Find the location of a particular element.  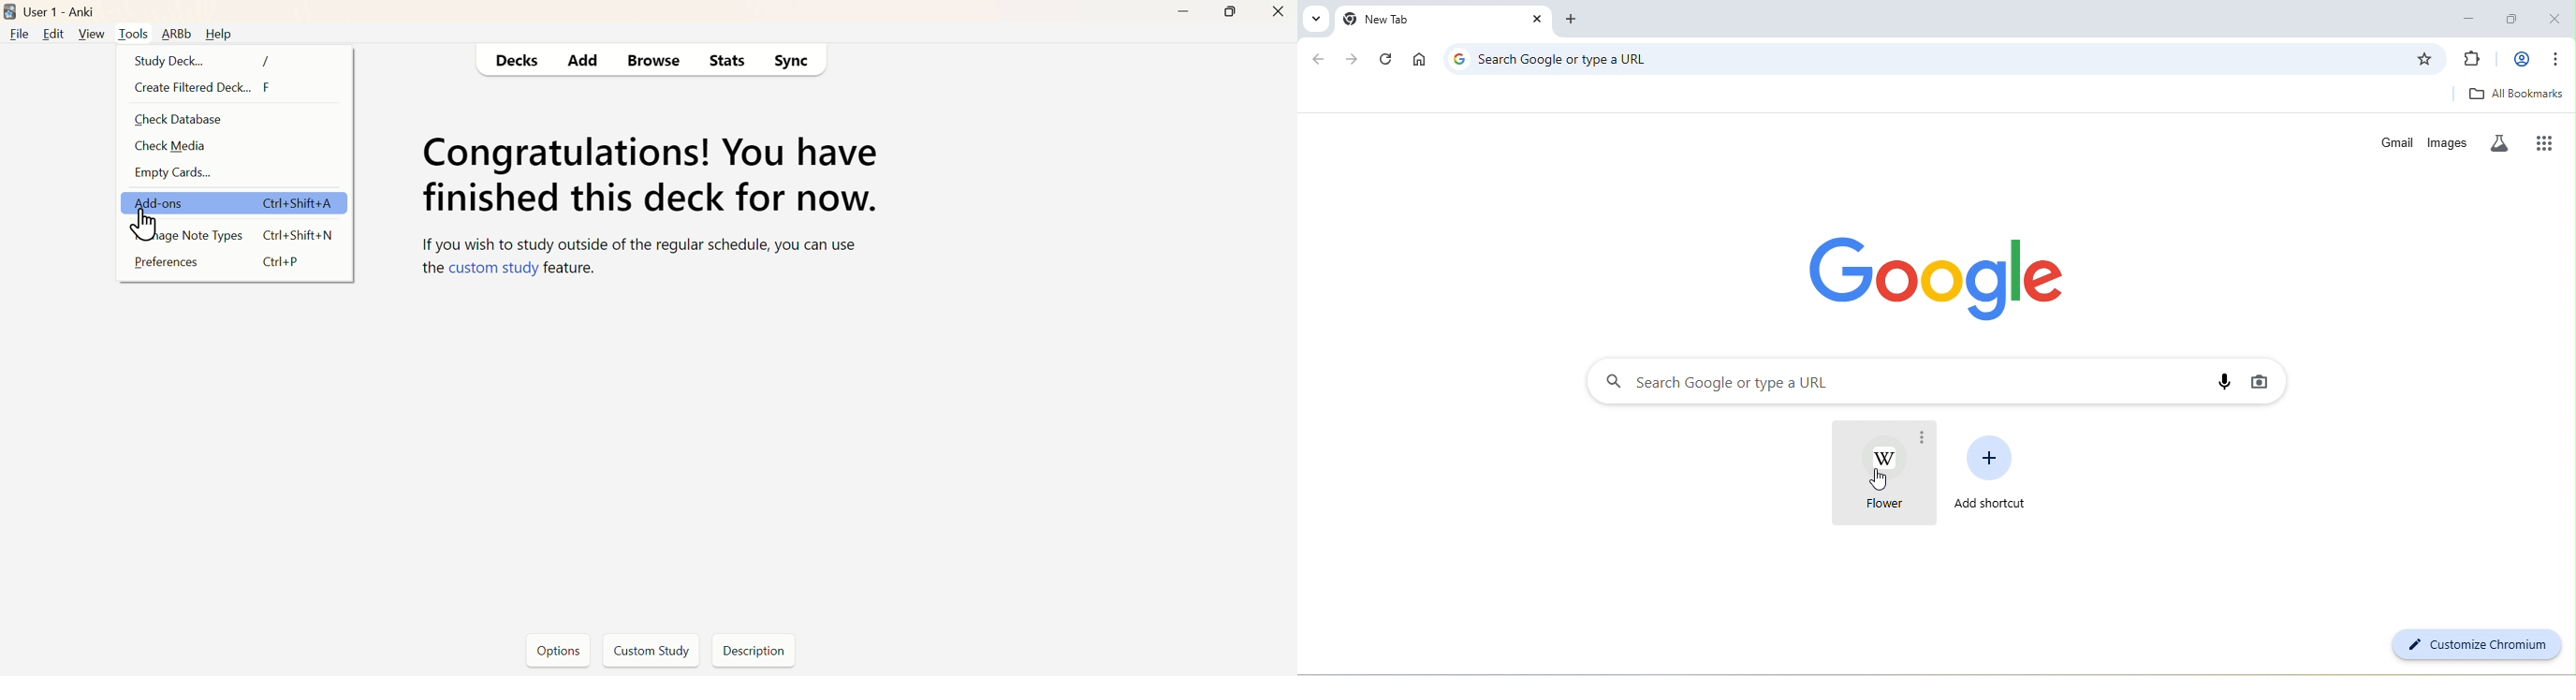

Study Deck... is located at coordinates (204, 60).